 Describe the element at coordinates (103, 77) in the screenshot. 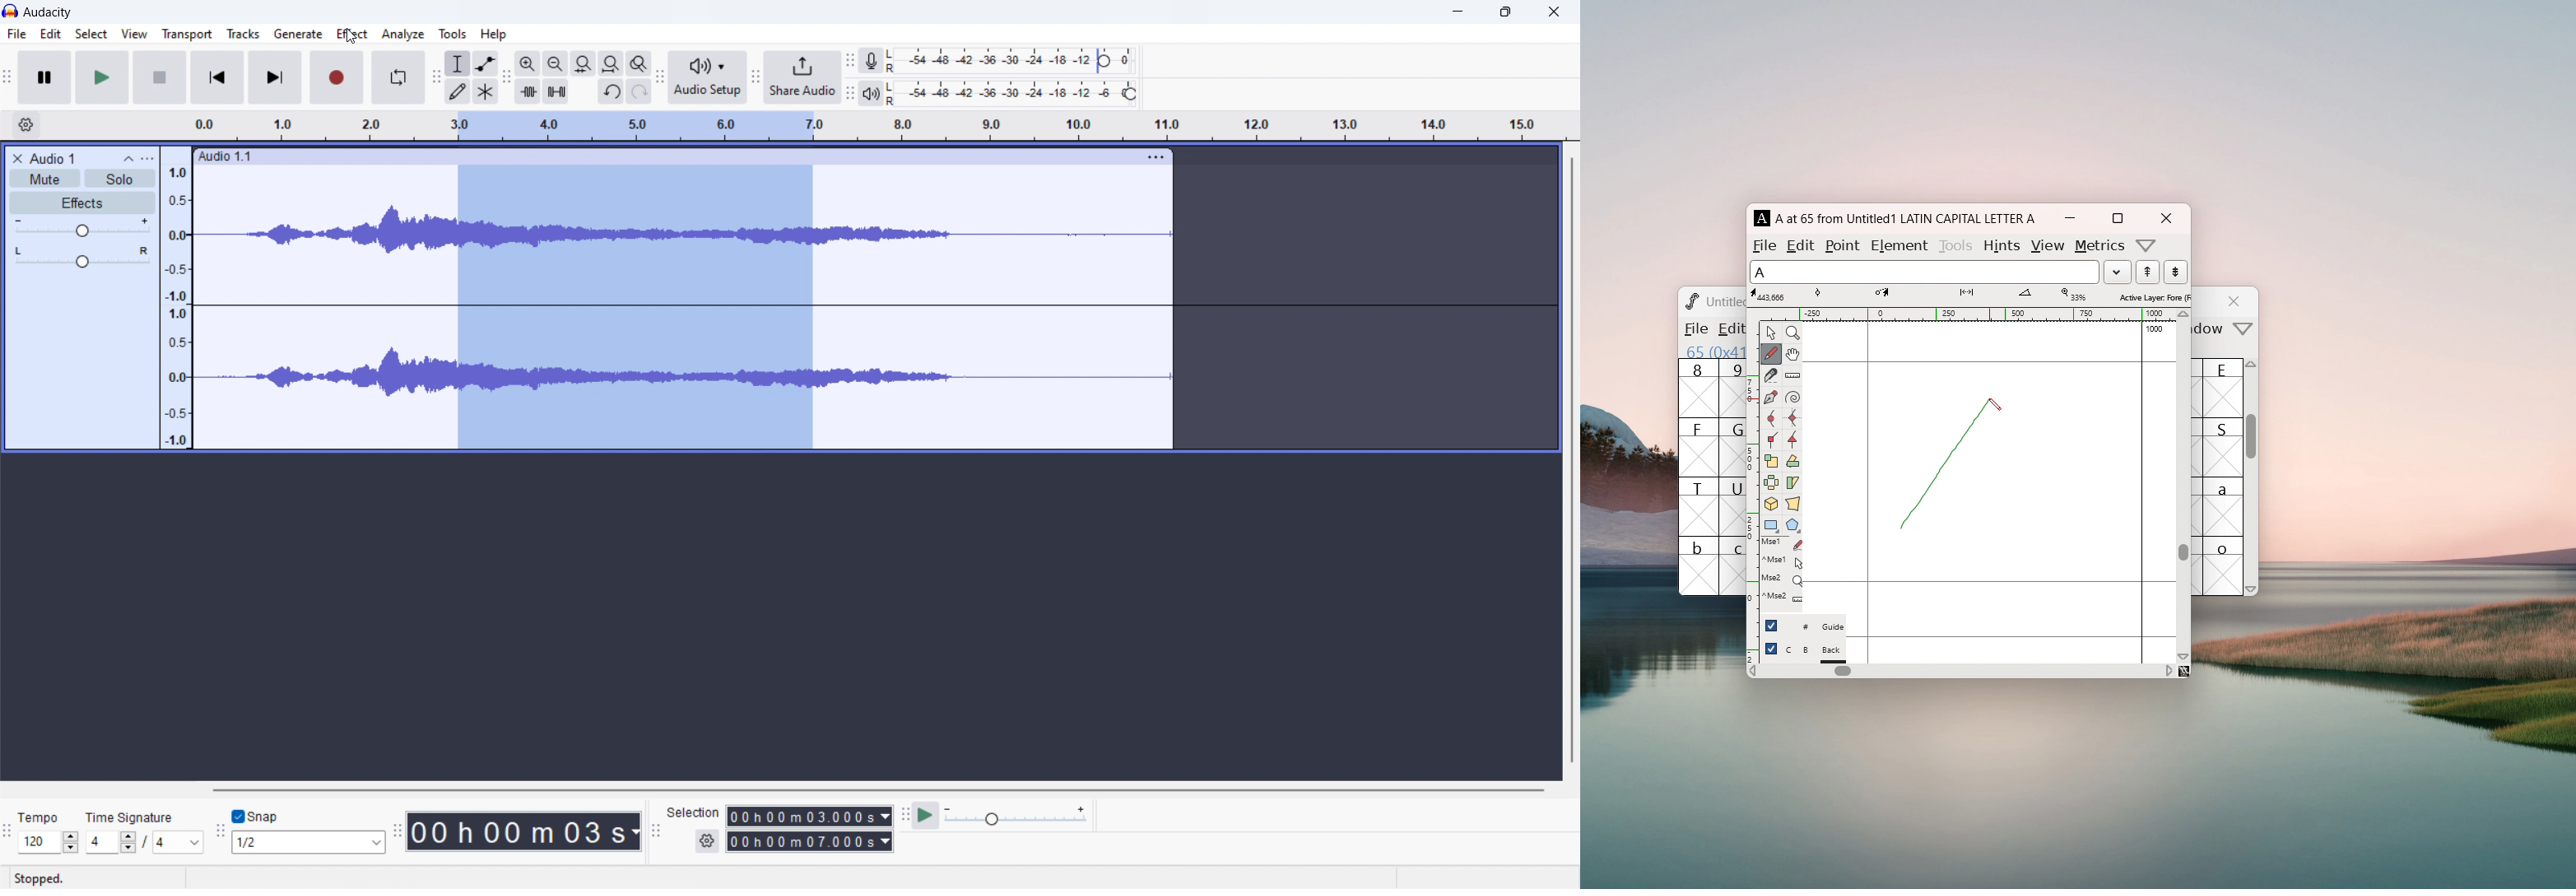

I see `play` at that location.